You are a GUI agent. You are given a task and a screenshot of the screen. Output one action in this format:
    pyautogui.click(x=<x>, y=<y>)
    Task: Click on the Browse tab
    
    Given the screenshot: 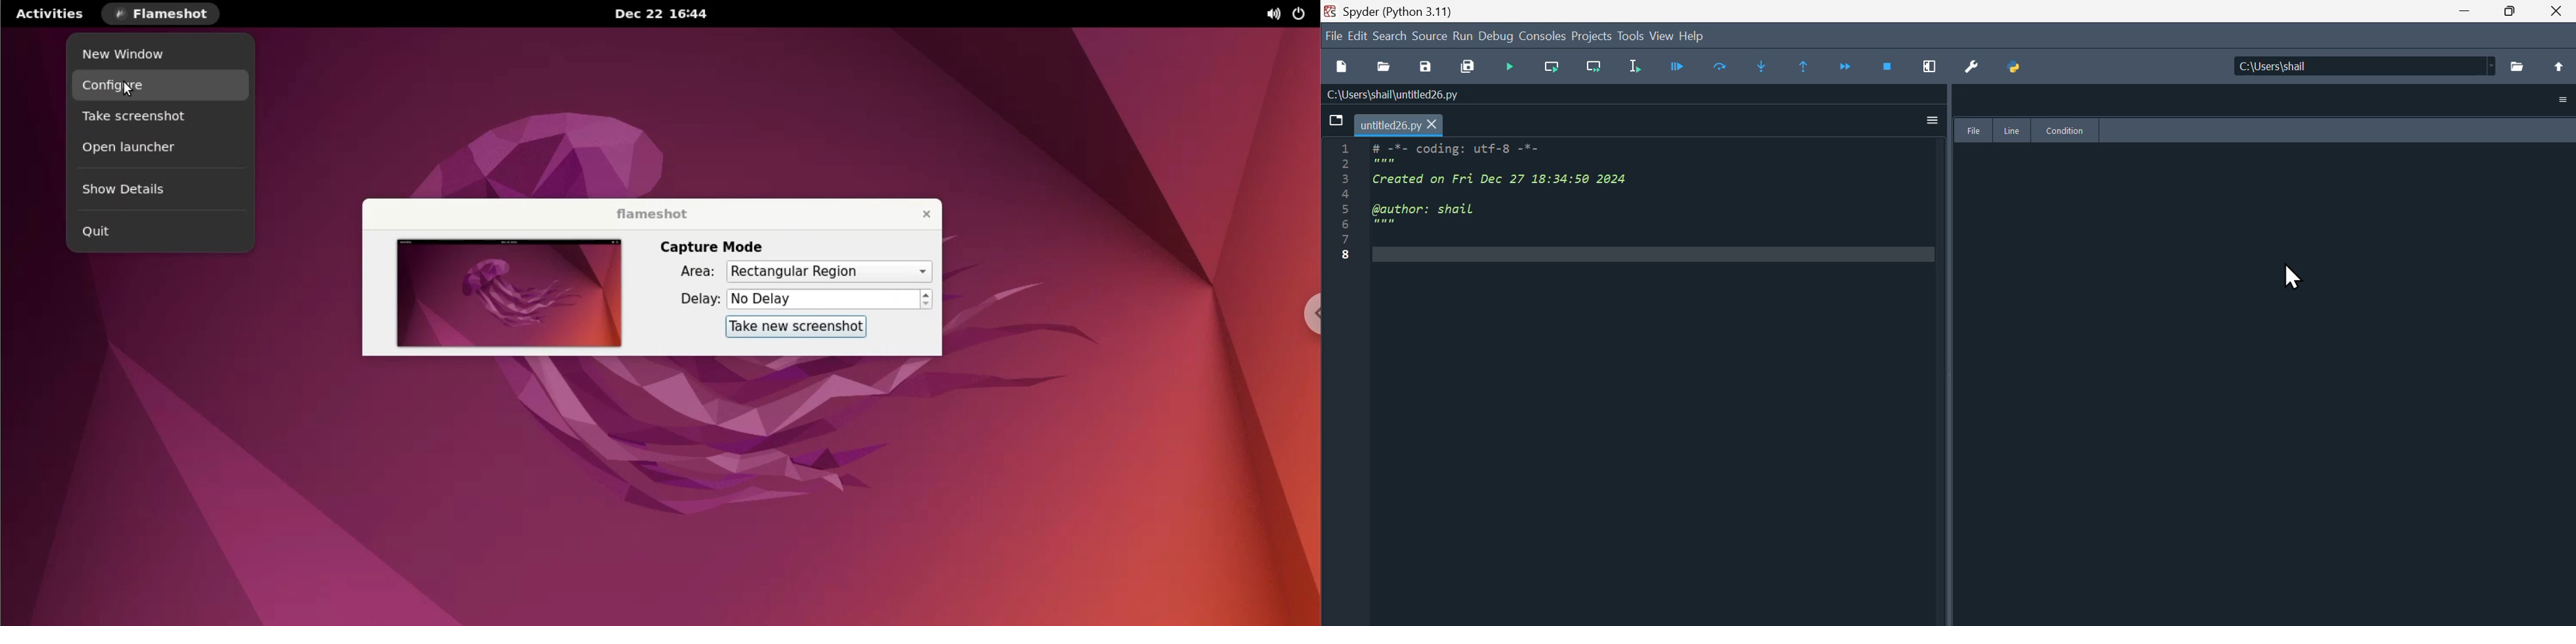 What is the action you would take?
    pyautogui.click(x=1335, y=121)
    